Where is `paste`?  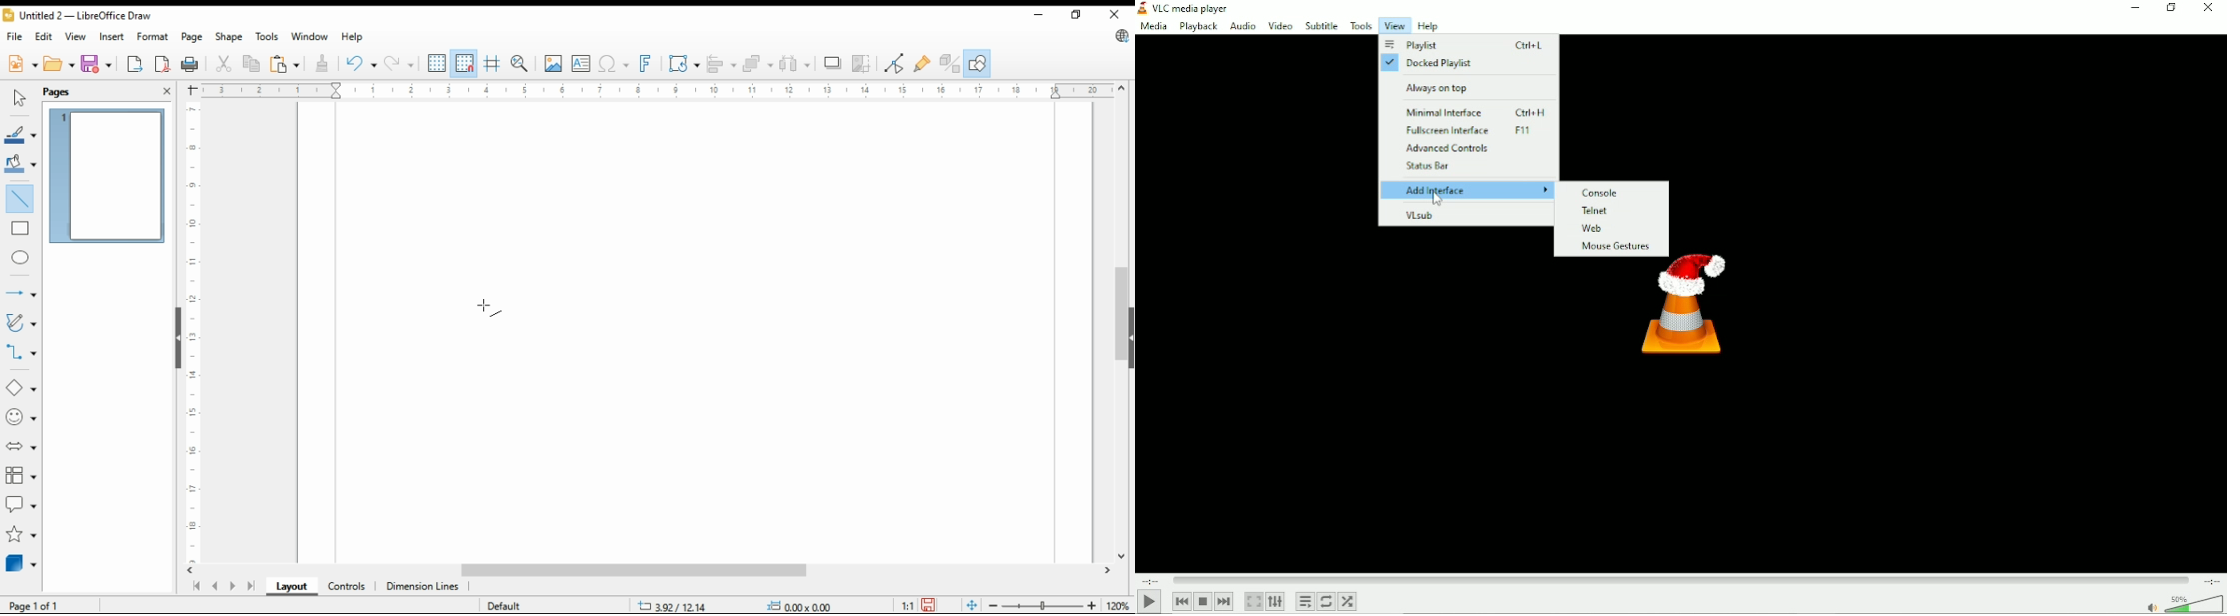 paste is located at coordinates (285, 63).